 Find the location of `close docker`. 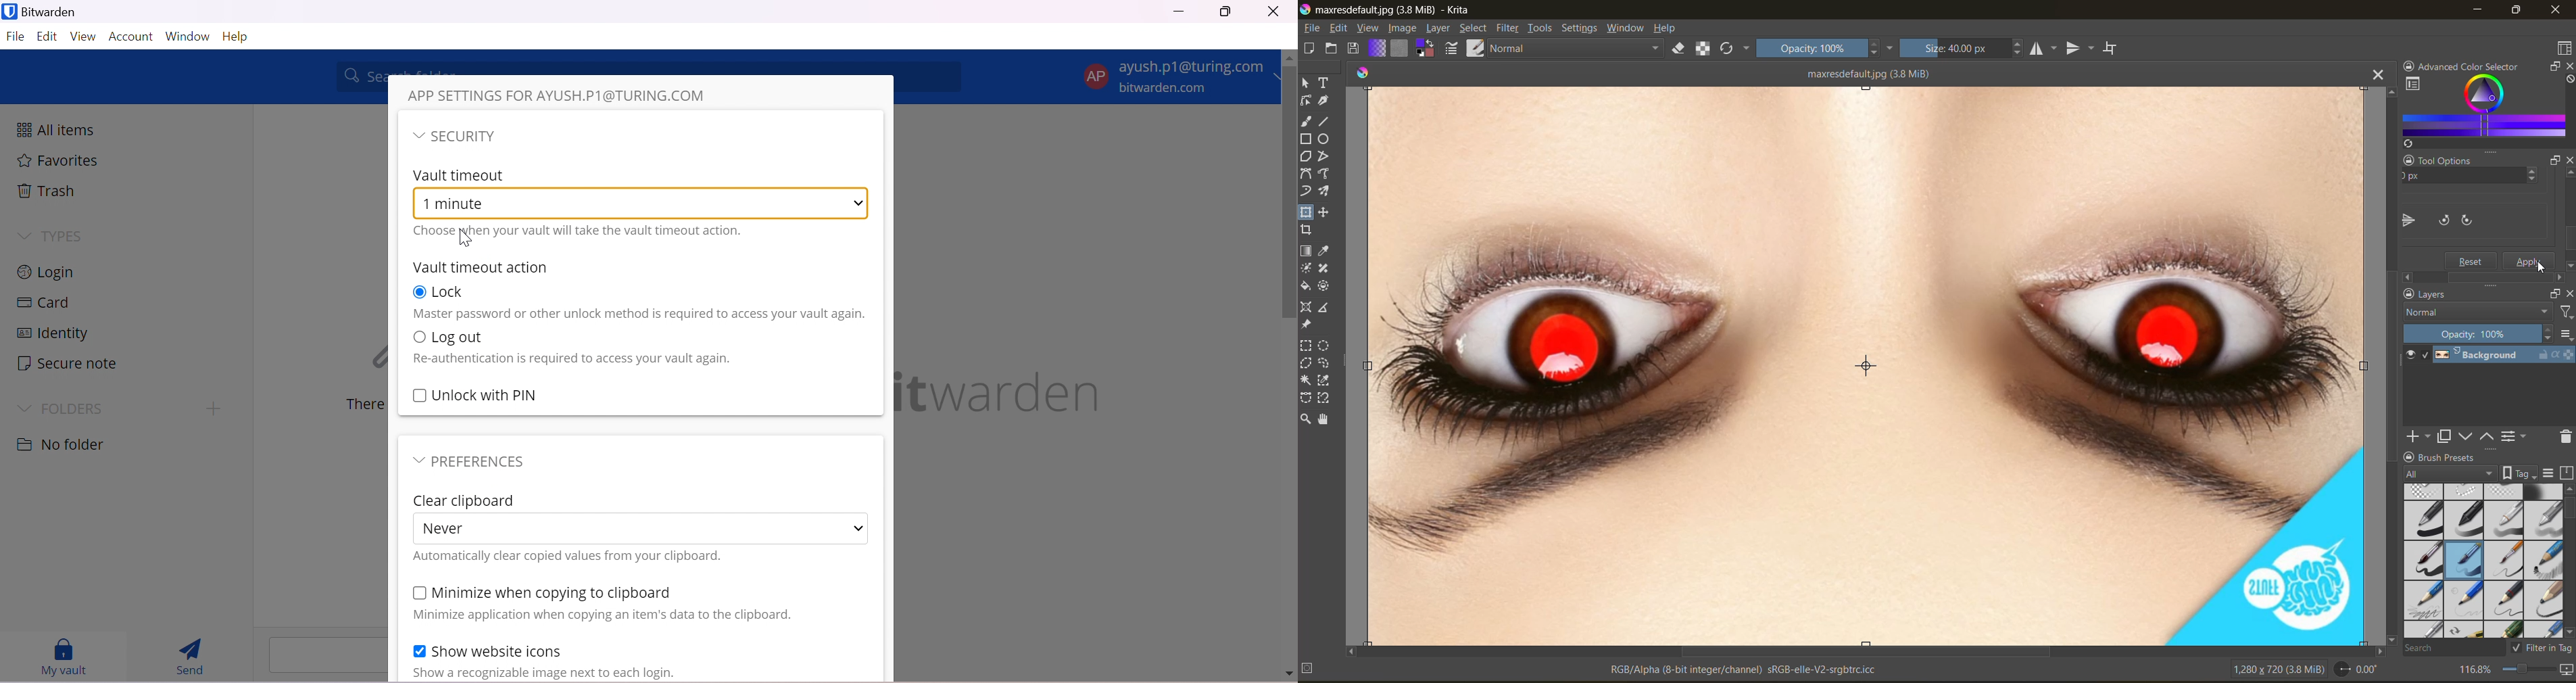

close docker is located at coordinates (2565, 160).